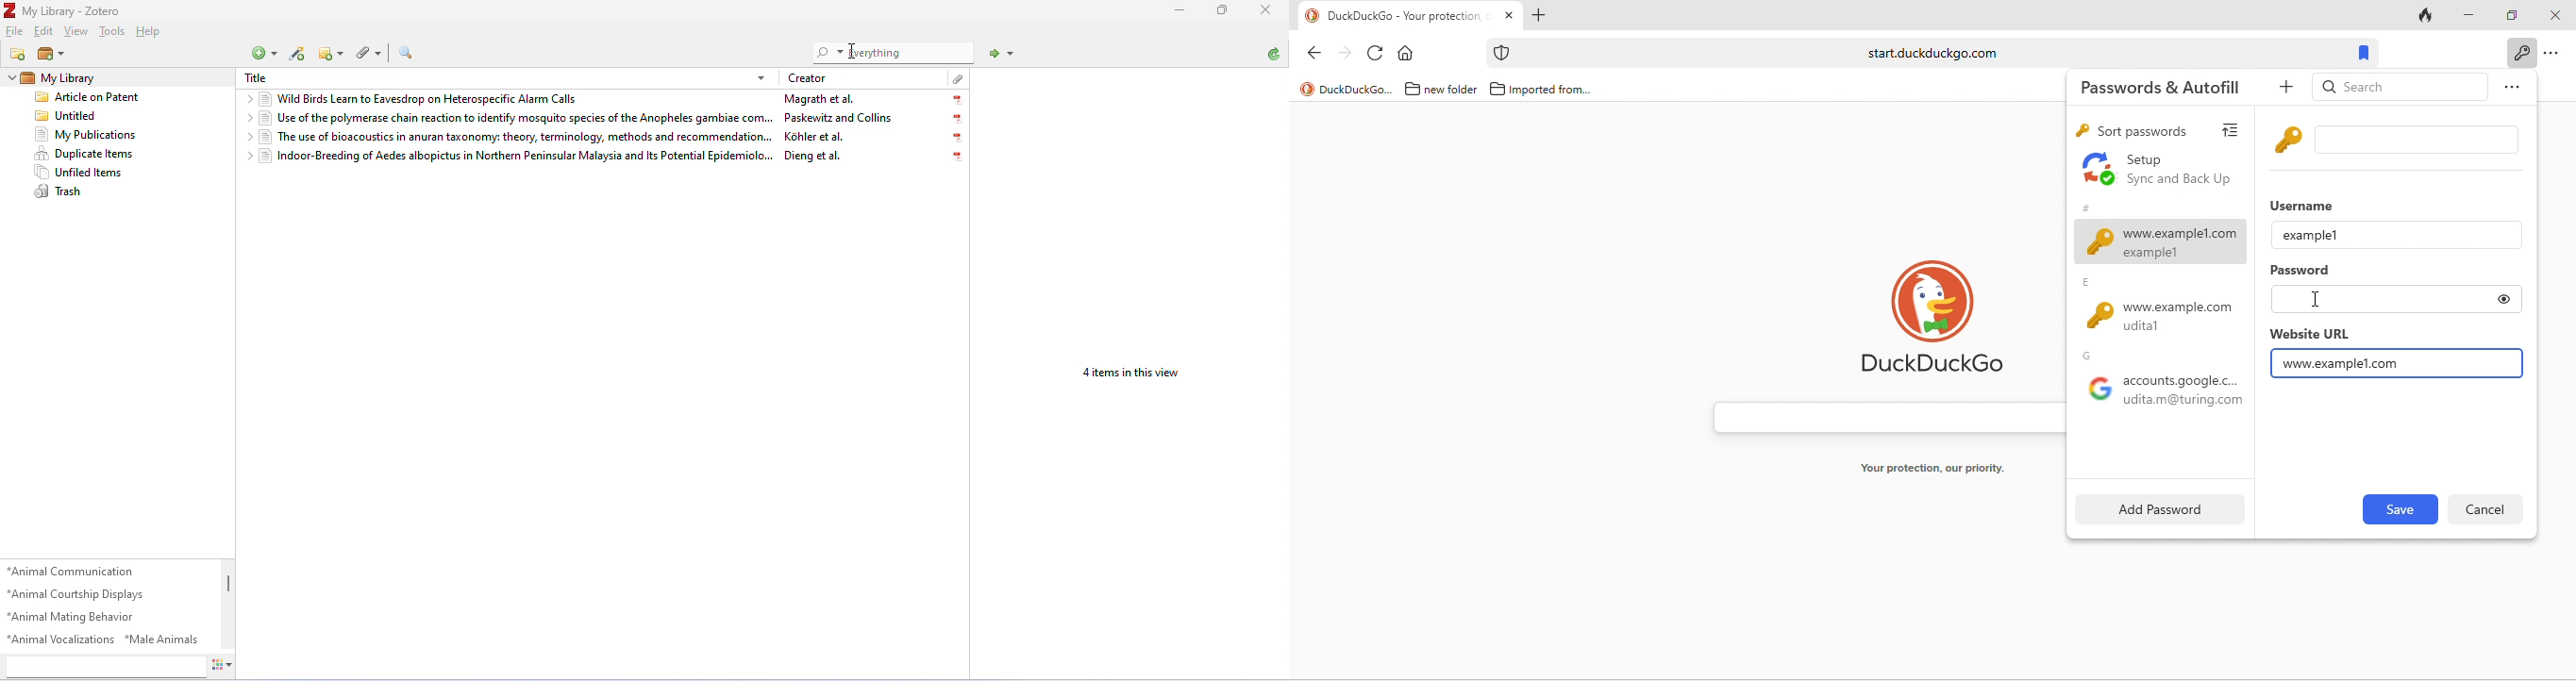  I want to click on Attachment Type, so click(957, 78).